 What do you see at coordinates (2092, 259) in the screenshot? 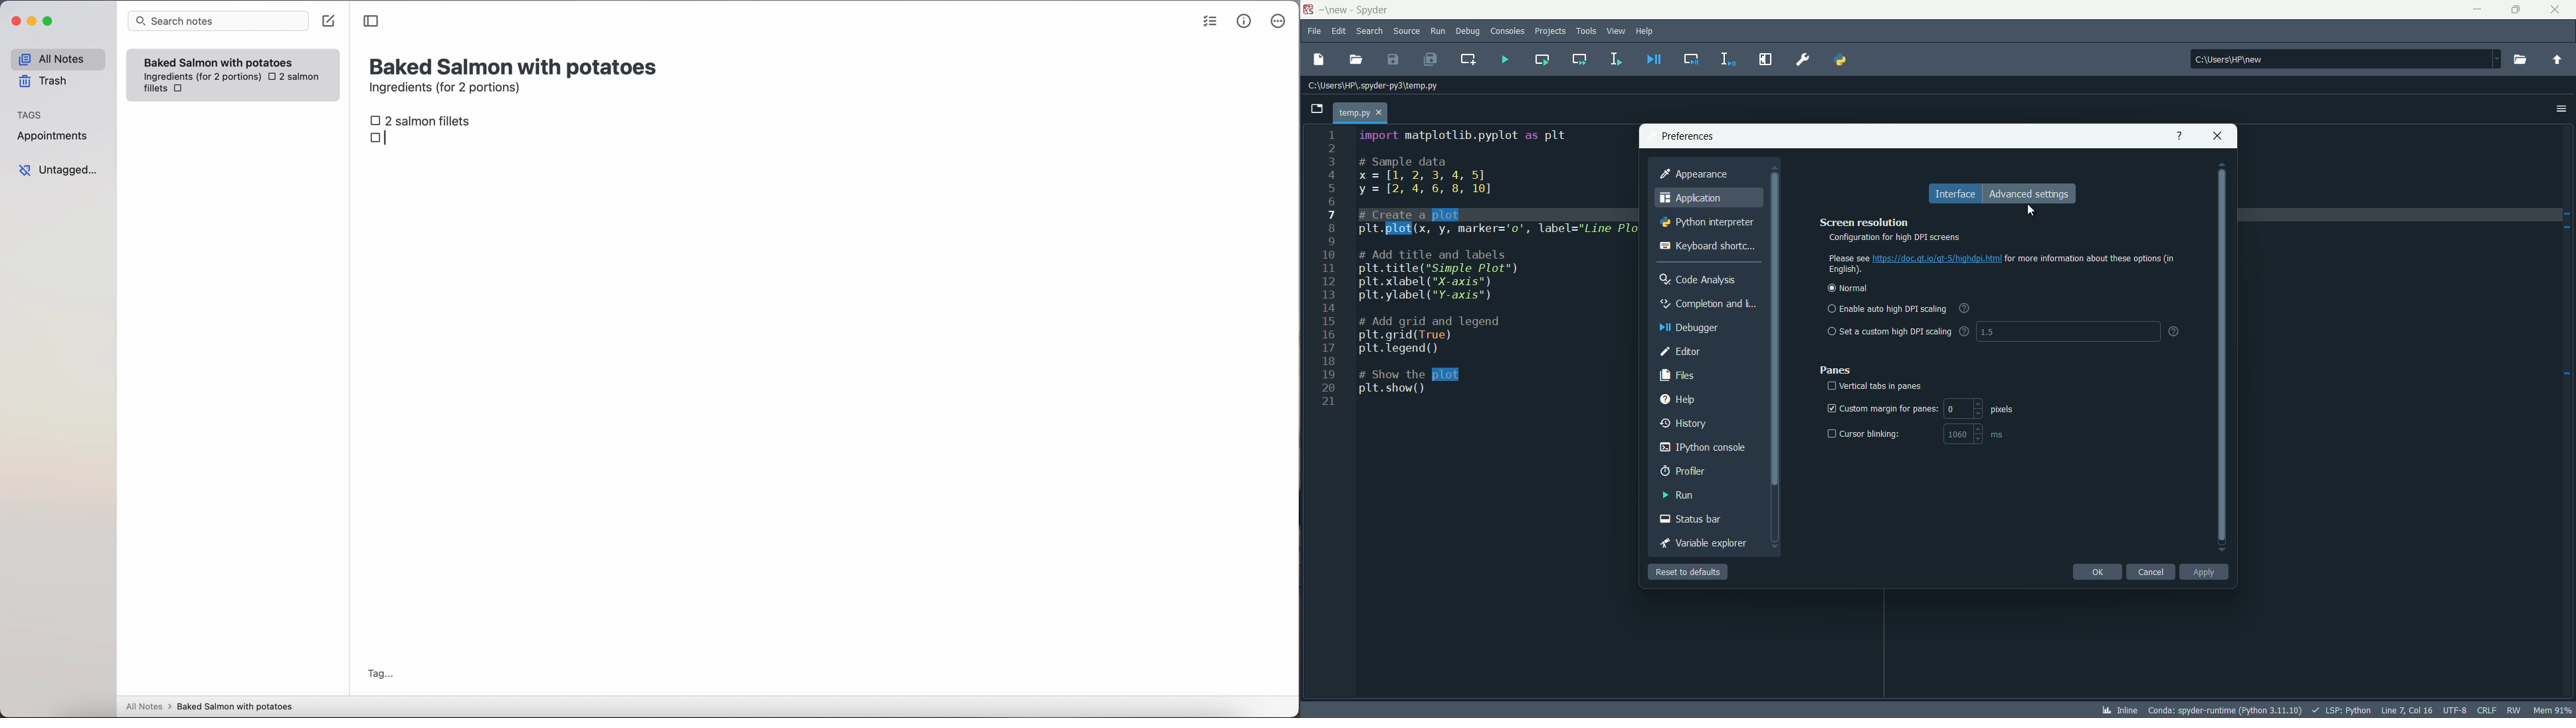
I see `For more information` at bounding box center [2092, 259].